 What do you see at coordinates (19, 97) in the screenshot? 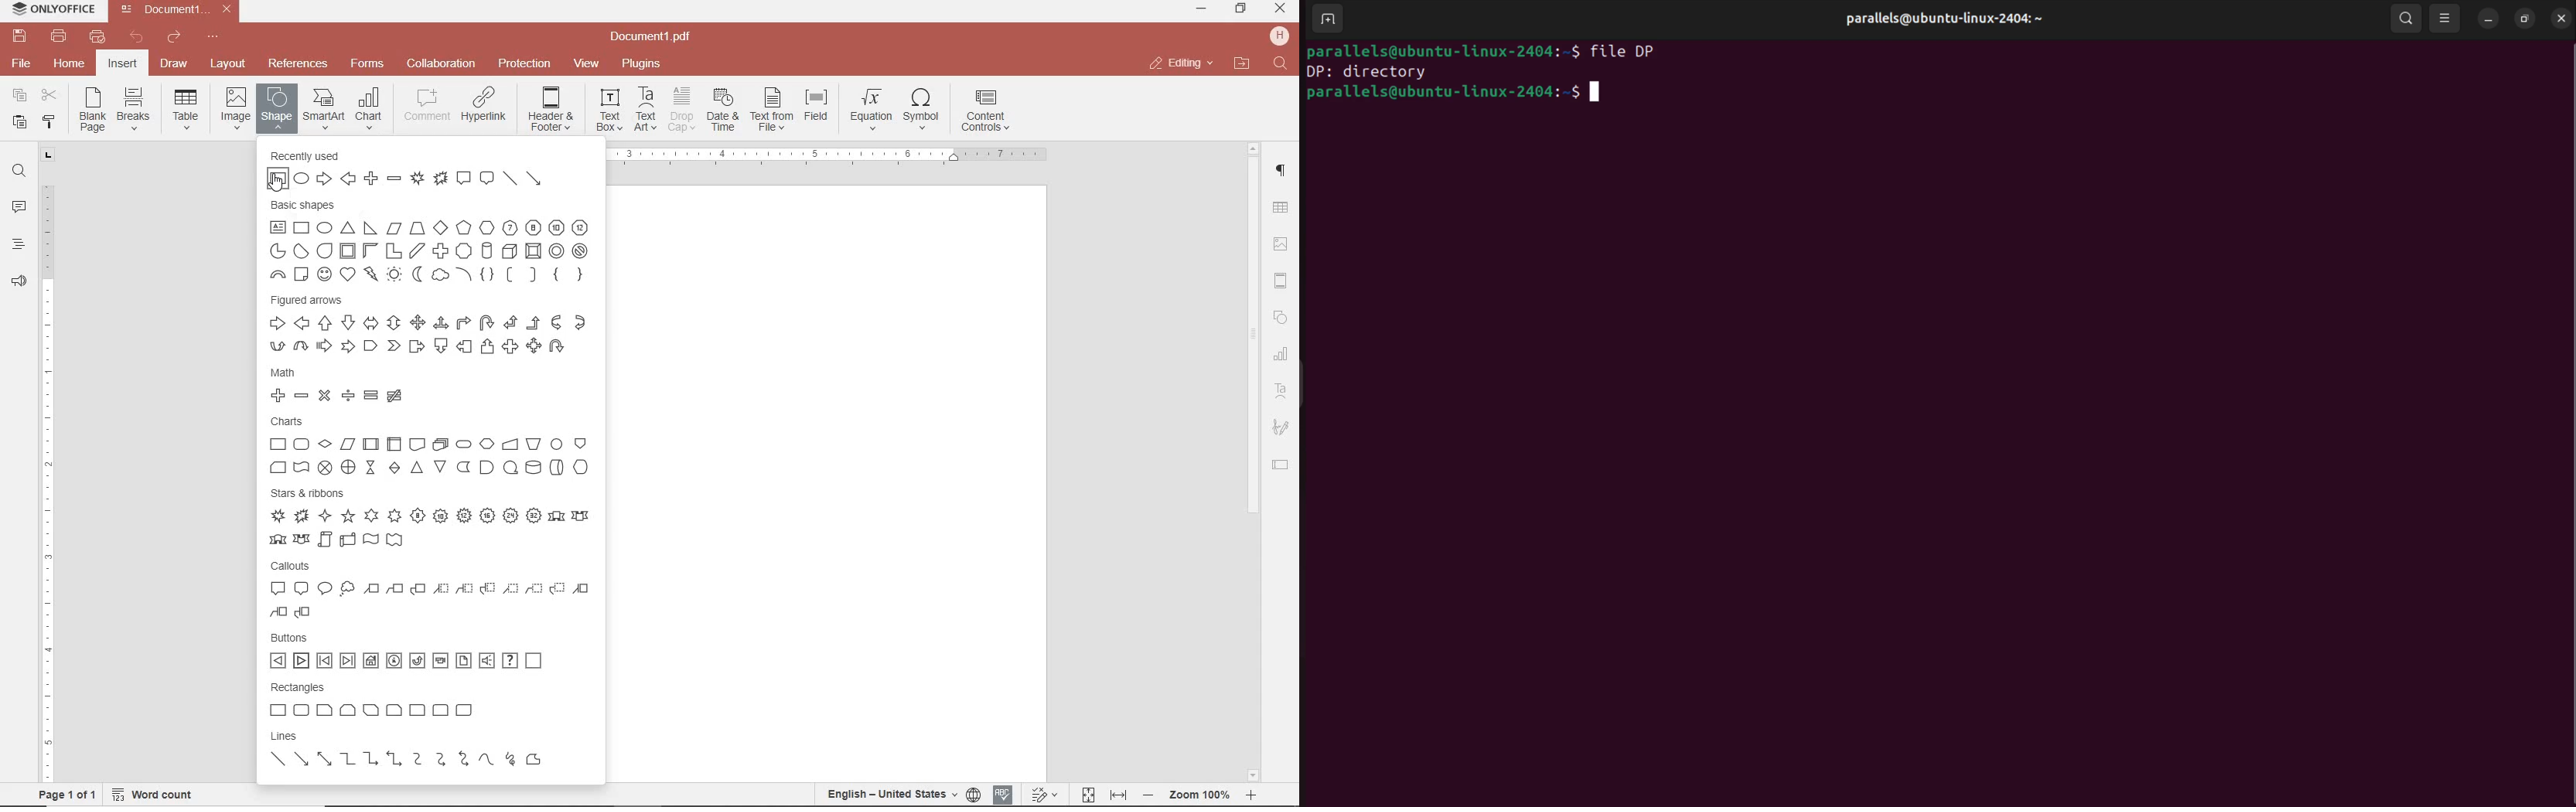
I see `copy` at bounding box center [19, 97].